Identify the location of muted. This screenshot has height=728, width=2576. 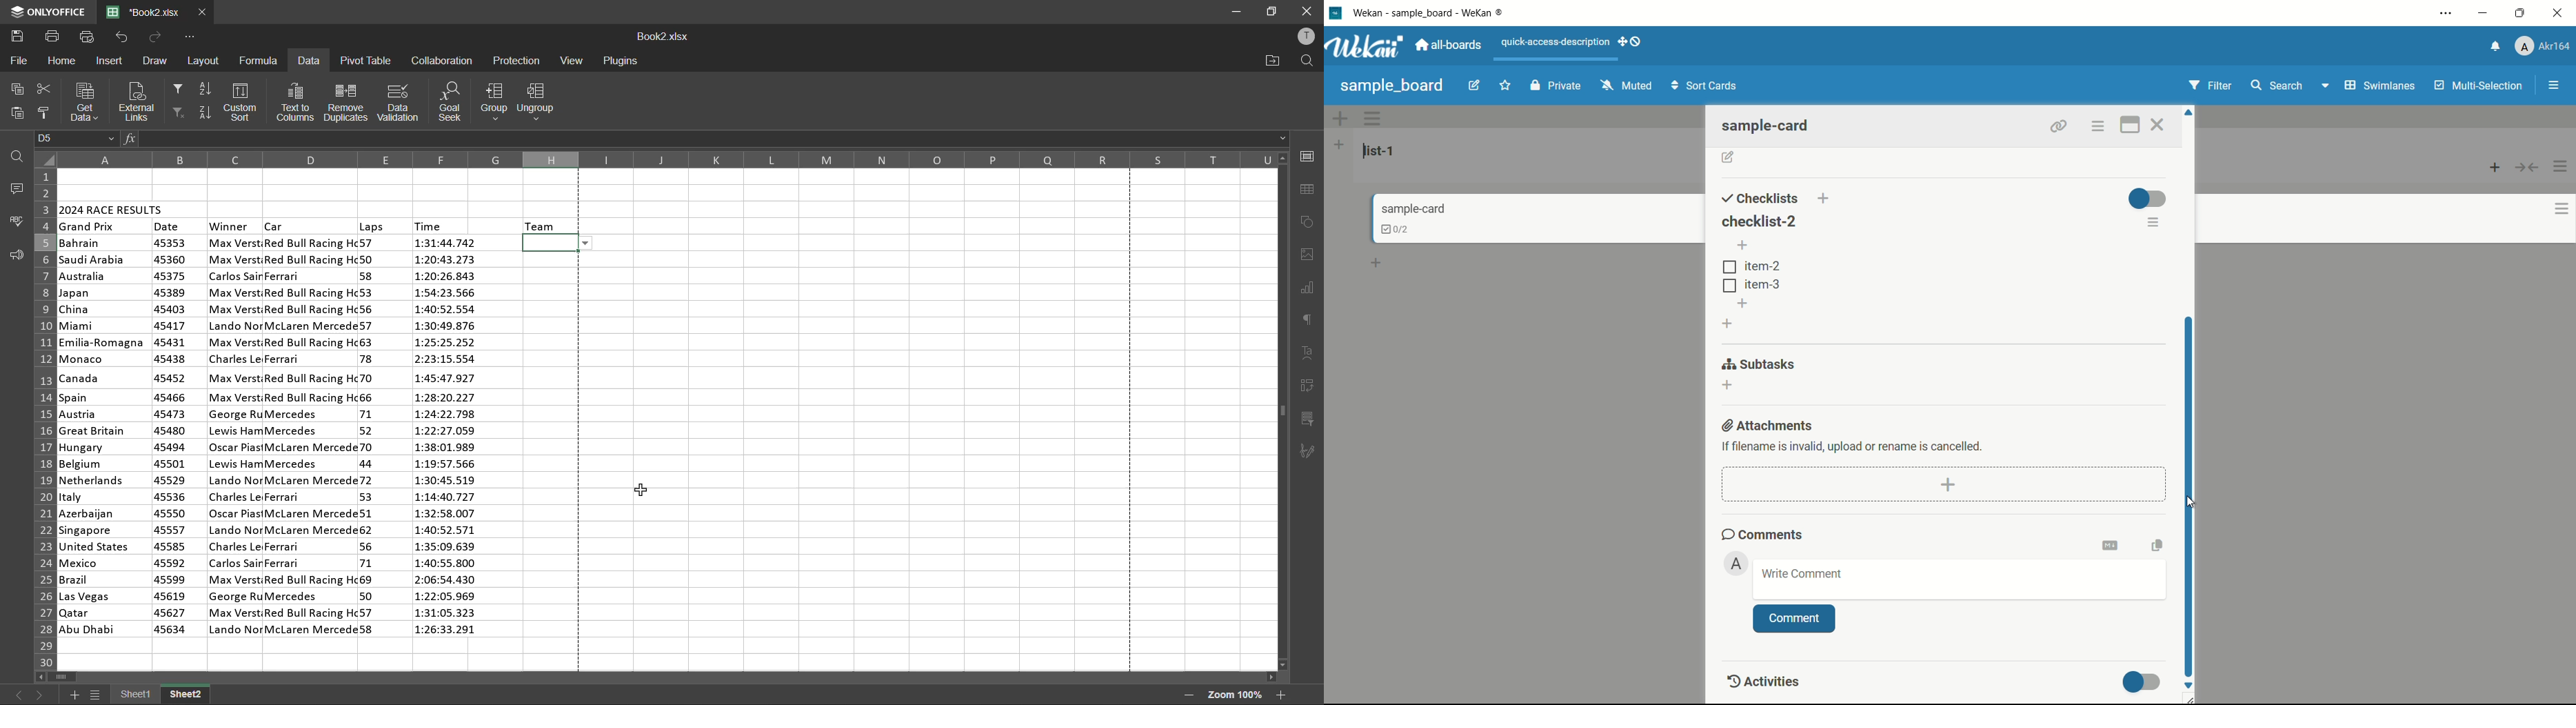
(1625, 86).